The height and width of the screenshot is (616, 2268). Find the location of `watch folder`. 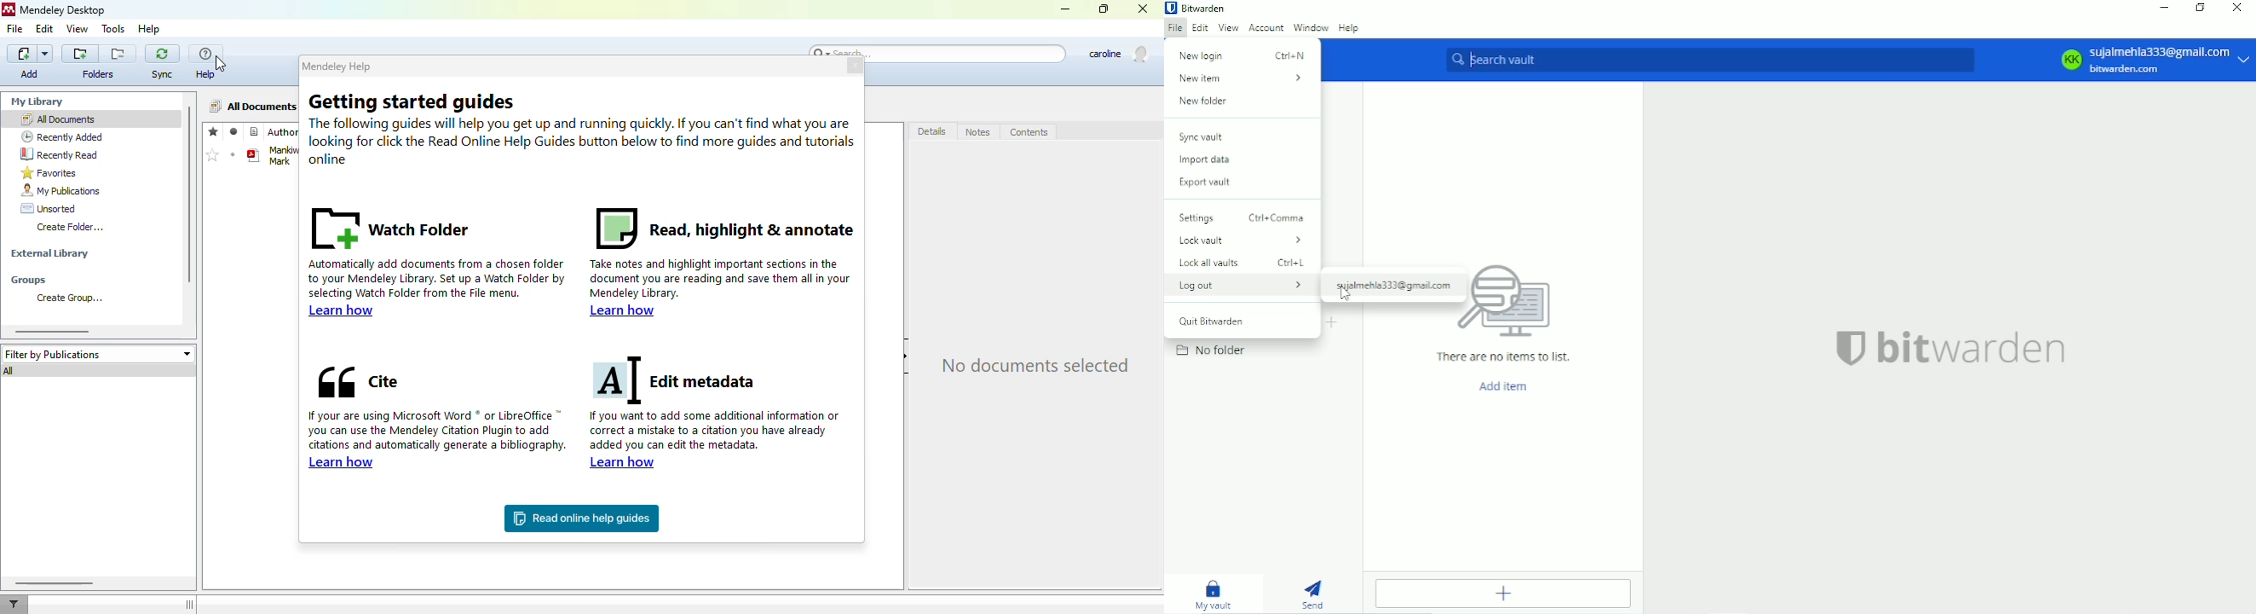

watch folder is located at coordinates (391, 228).